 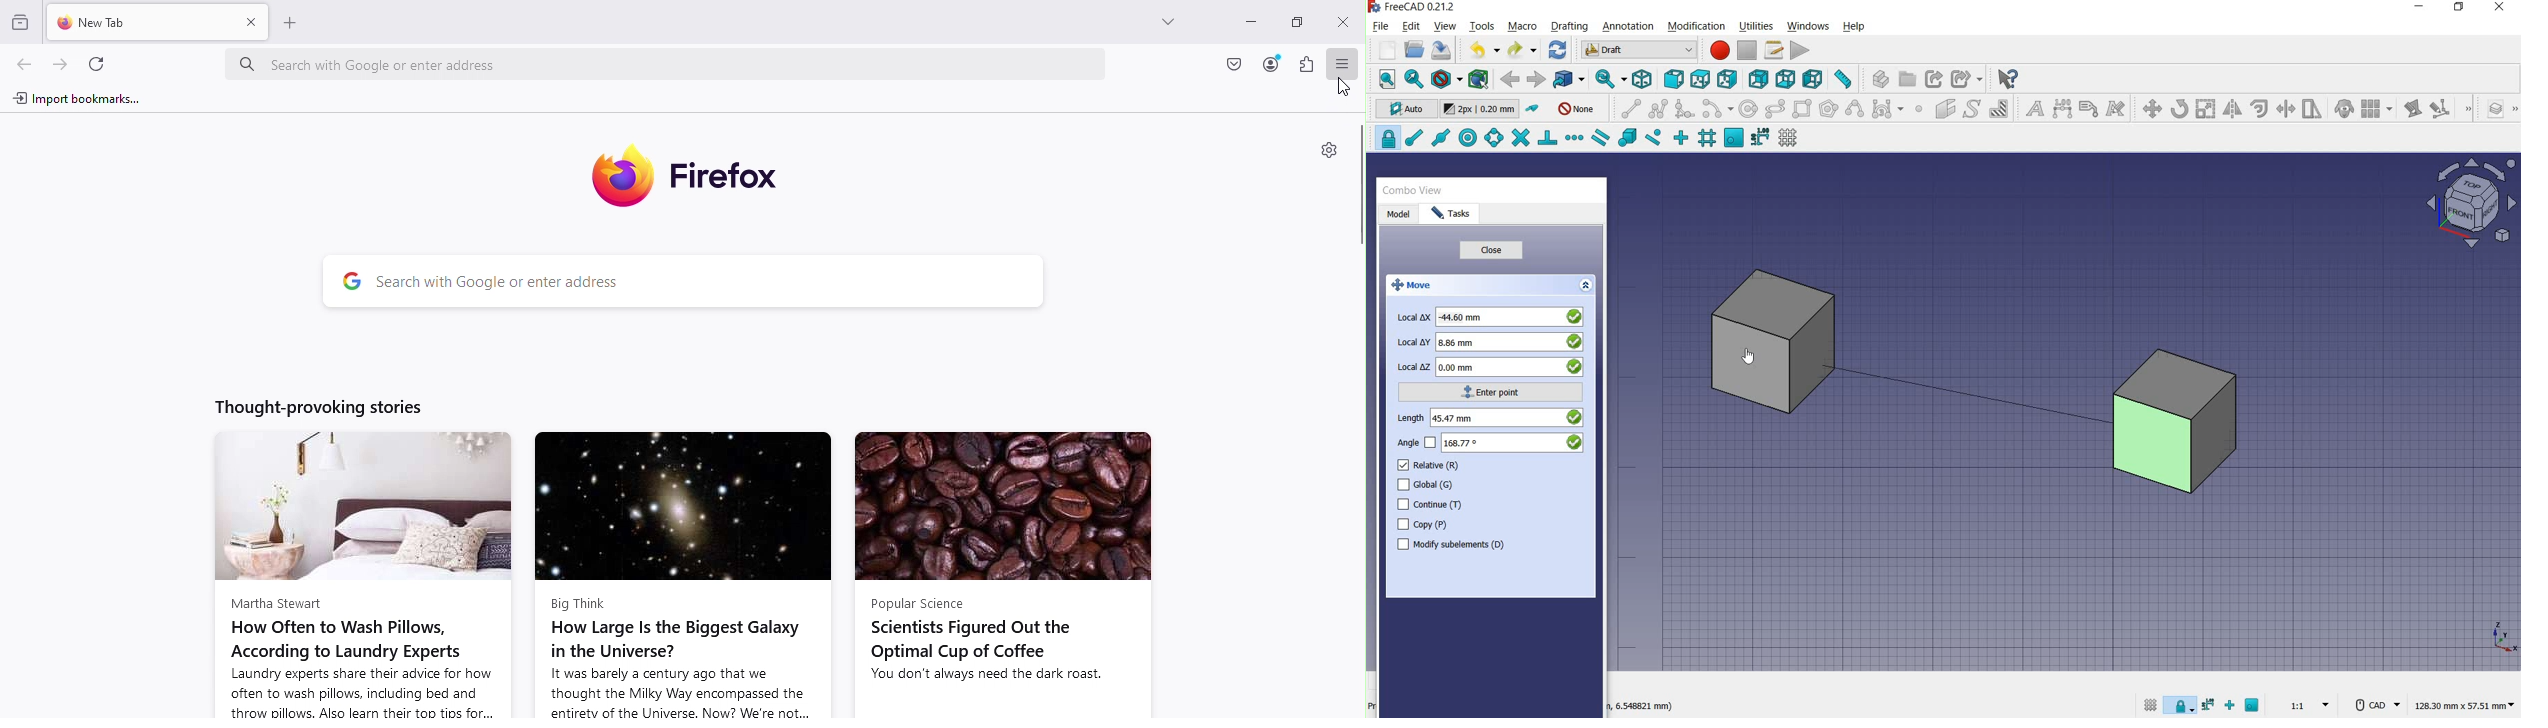 I want to click on fillet, so click(x=1684, y=108).